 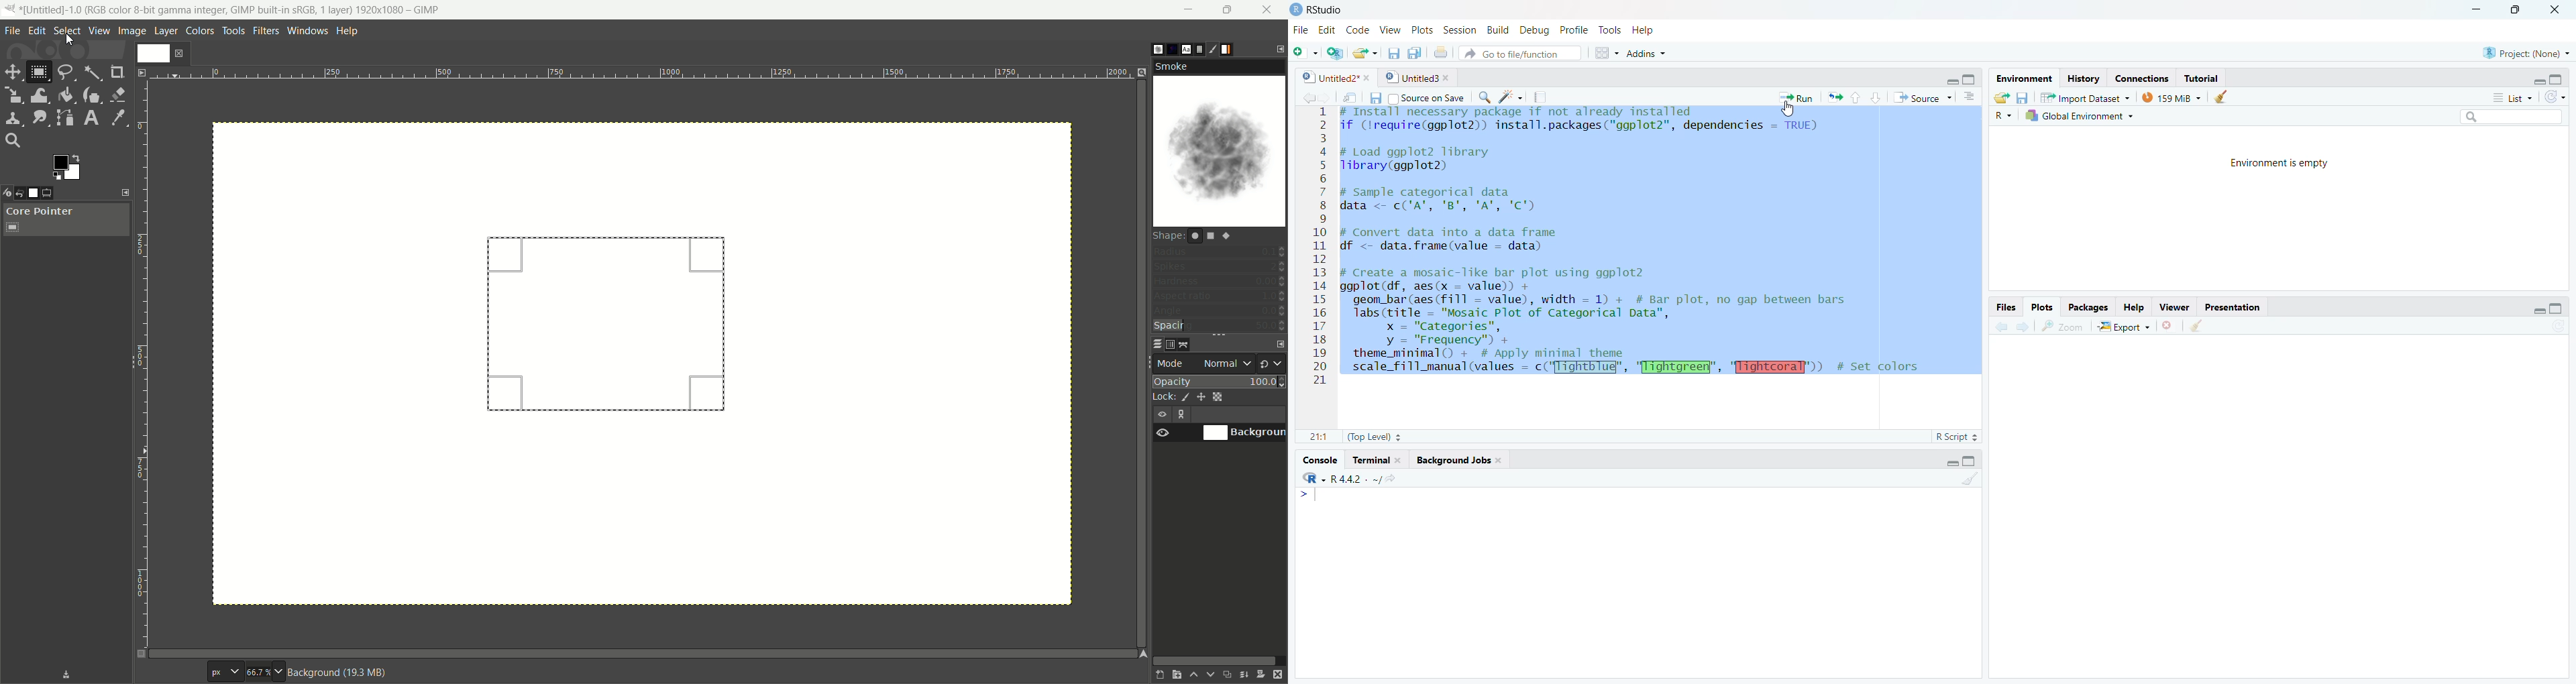 I want to click on Maximize, so click(x=1970, y=78).